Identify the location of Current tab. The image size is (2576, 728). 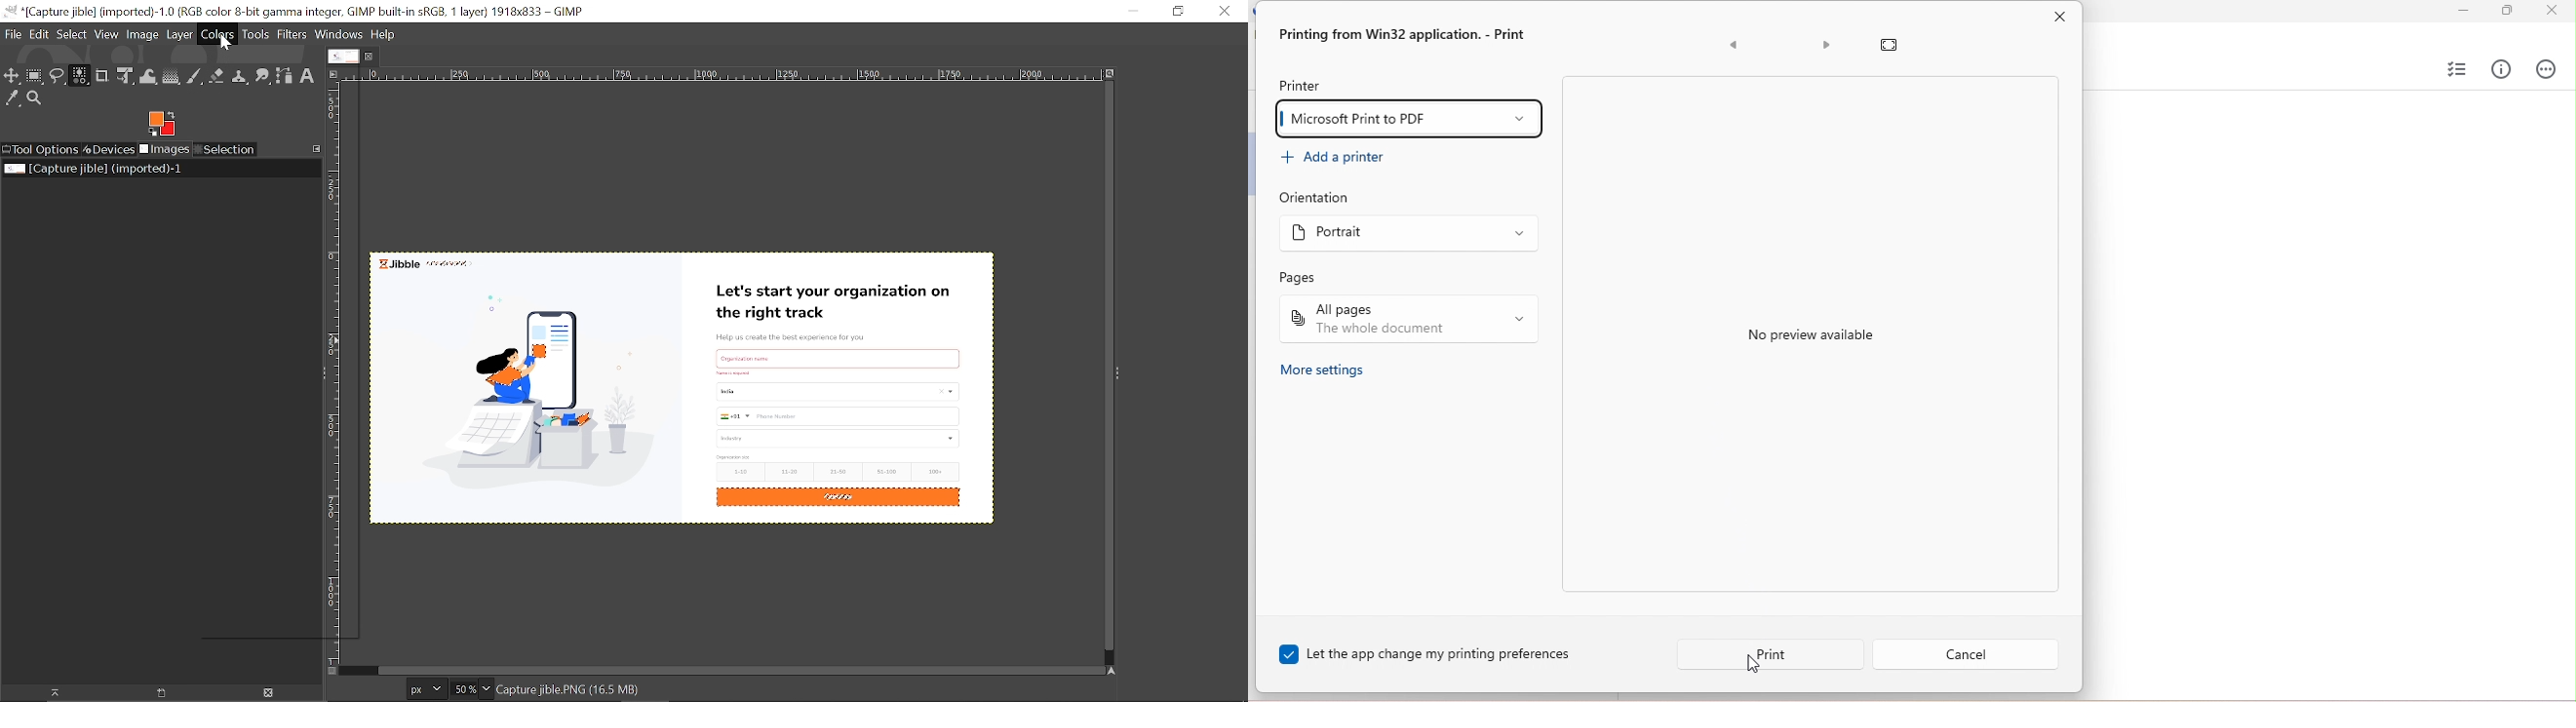
(344, 57).